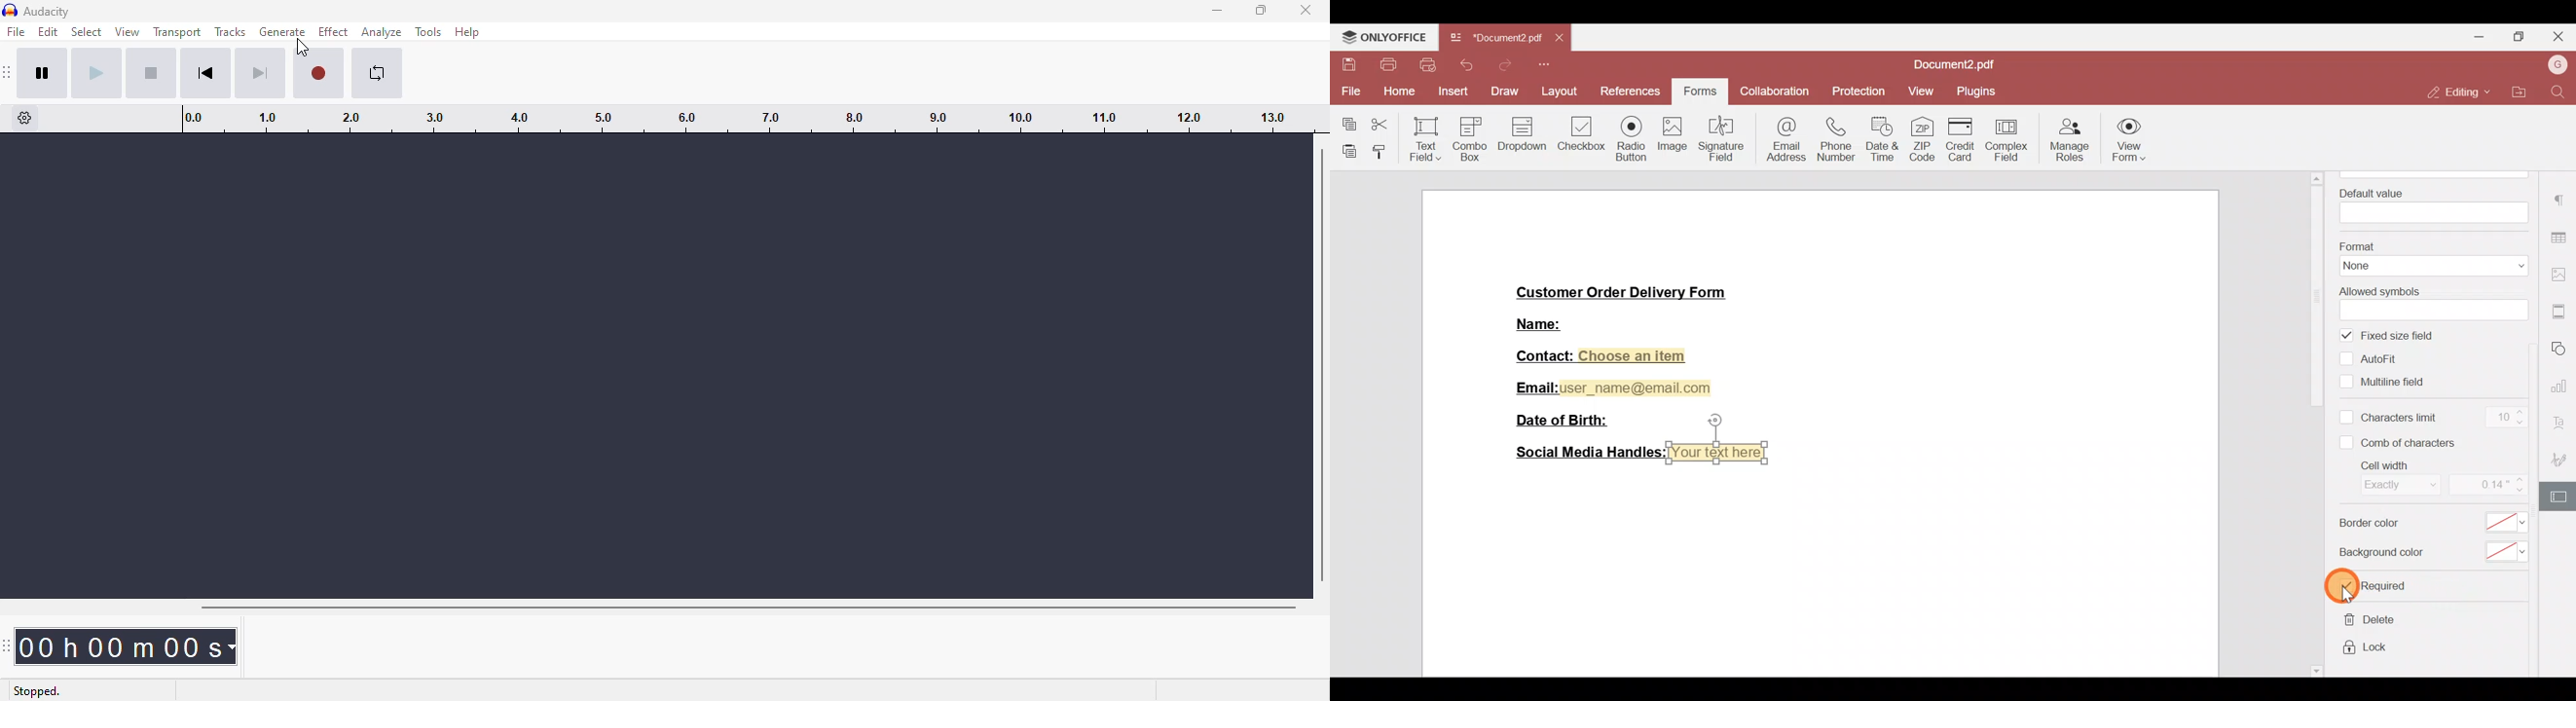  I want to click on More settings, so click(2560, 307).